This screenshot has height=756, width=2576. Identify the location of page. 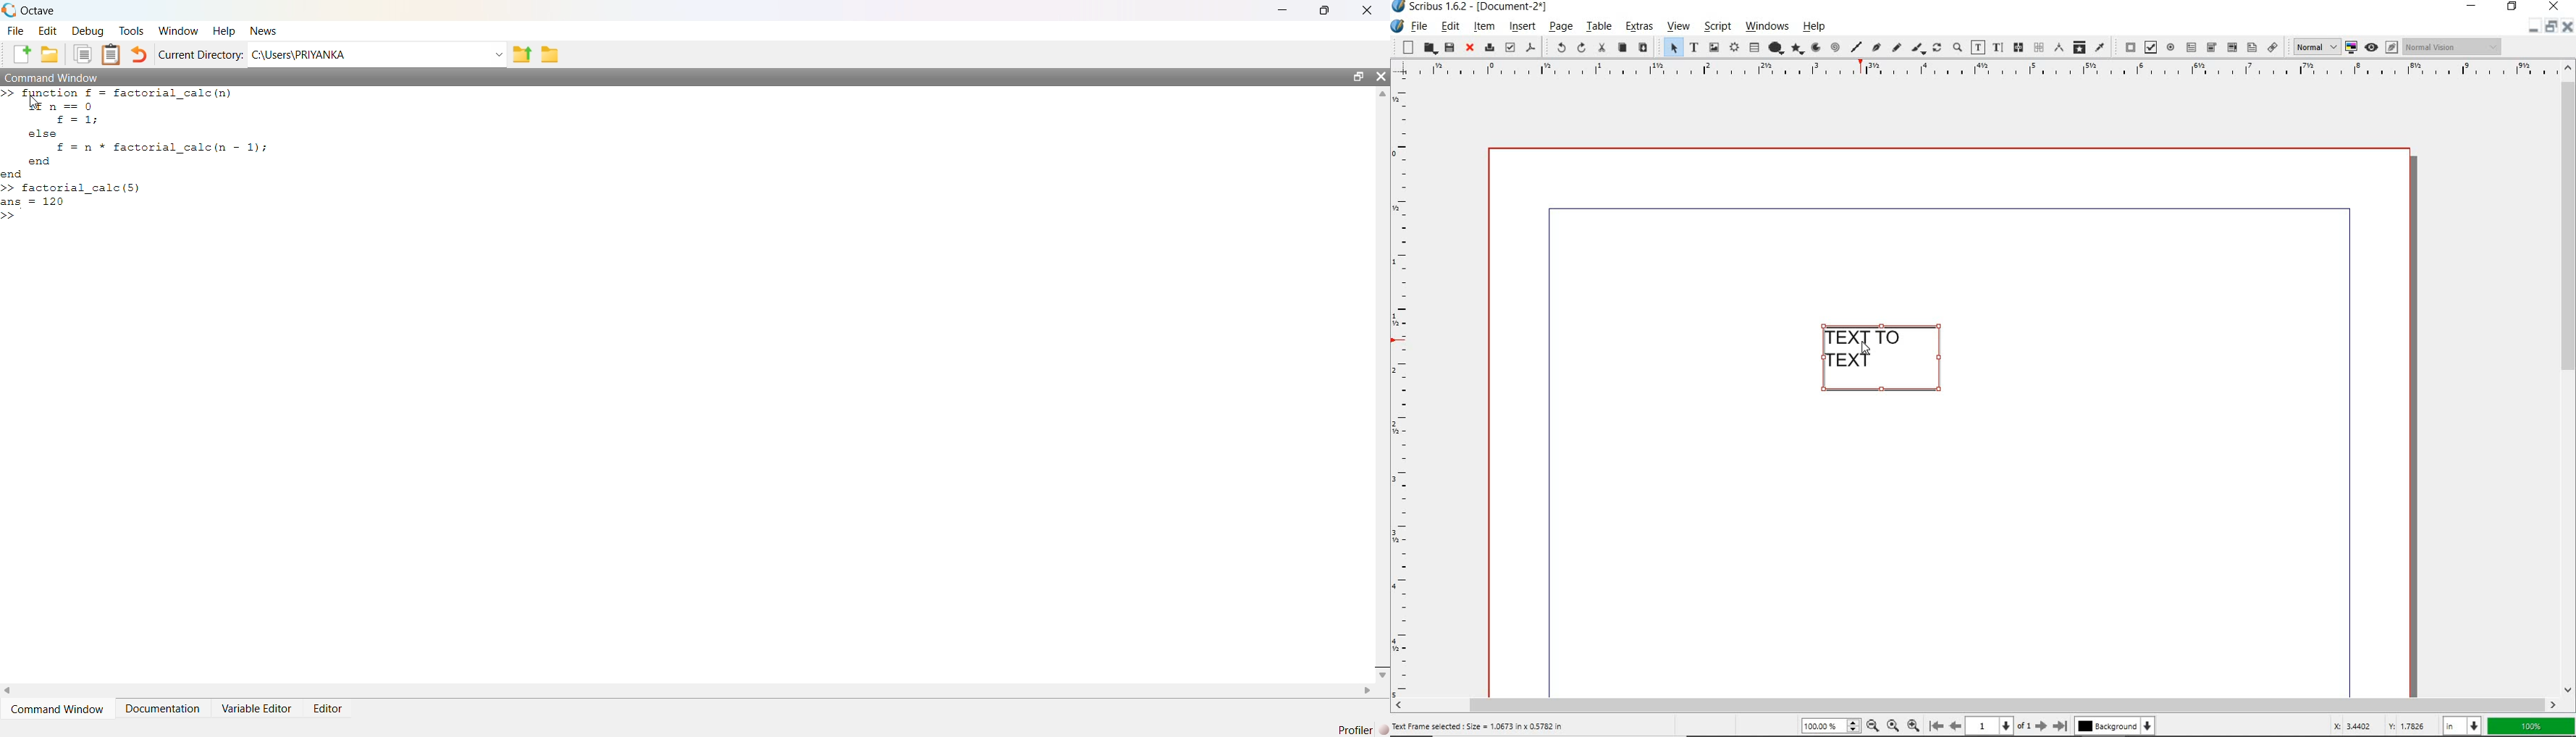
(1560, 28).